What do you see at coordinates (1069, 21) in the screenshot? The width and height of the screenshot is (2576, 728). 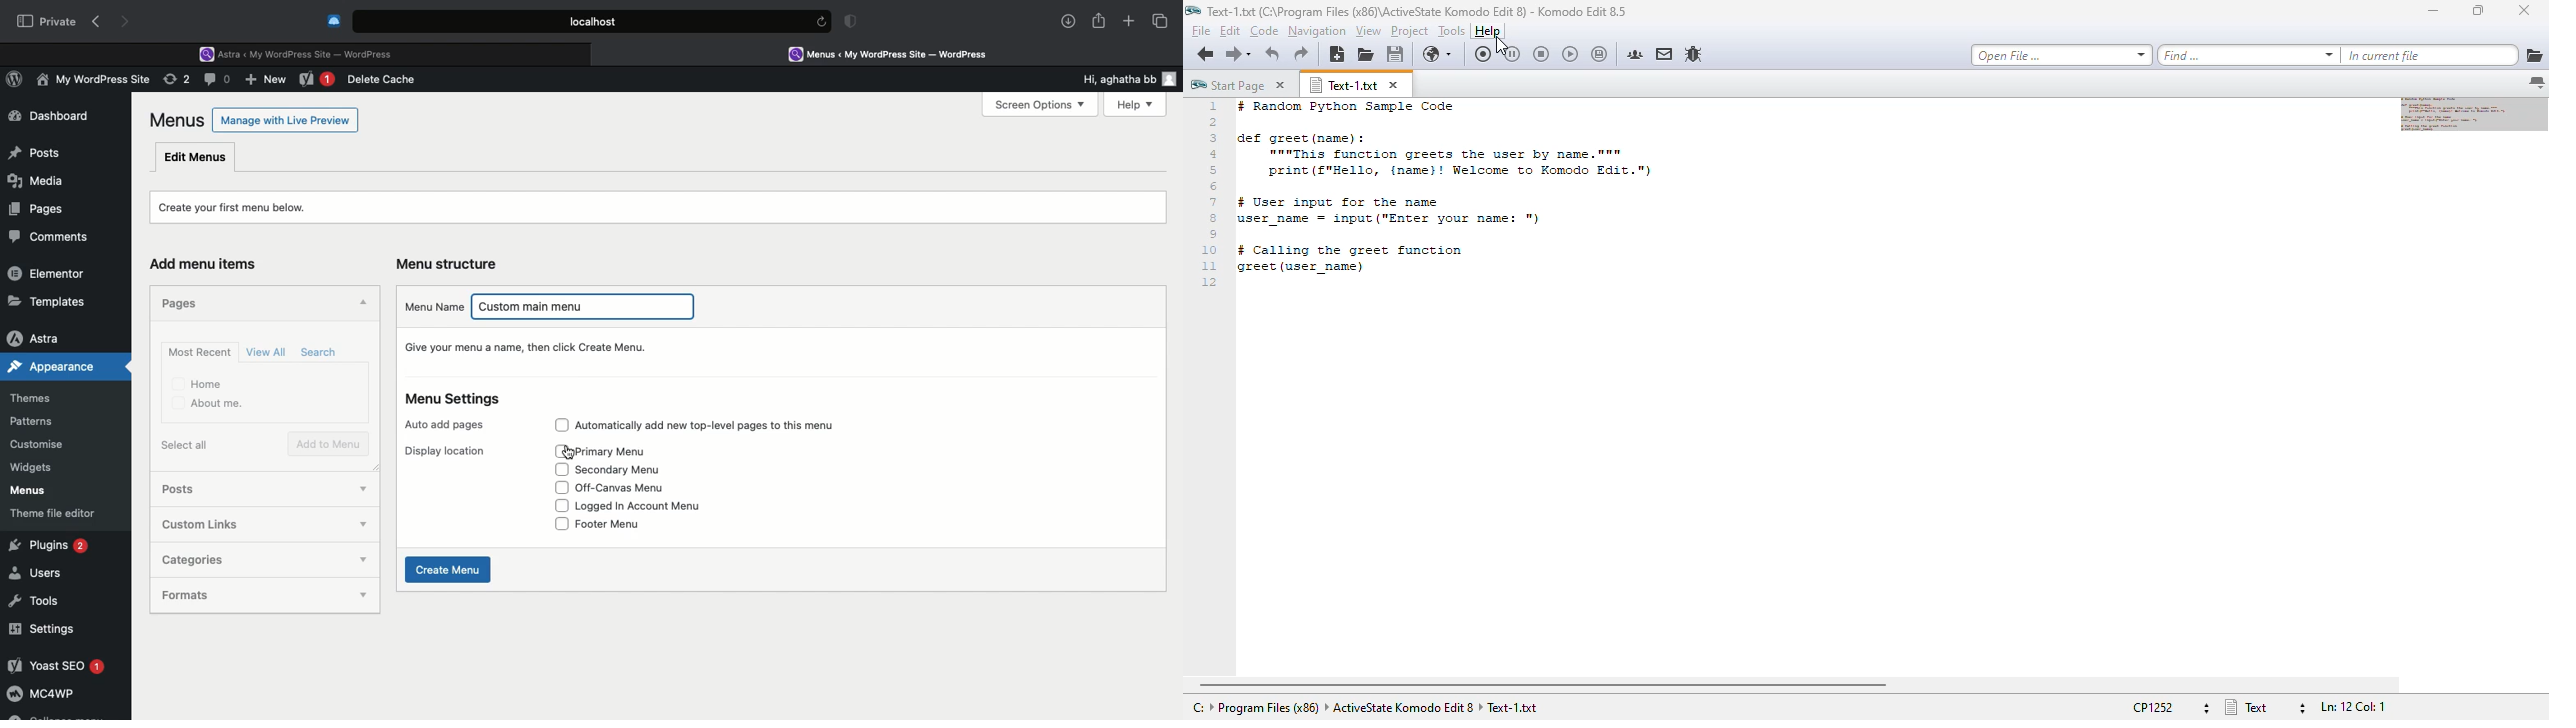 I see `Download` at bounding box center [1069, 21].